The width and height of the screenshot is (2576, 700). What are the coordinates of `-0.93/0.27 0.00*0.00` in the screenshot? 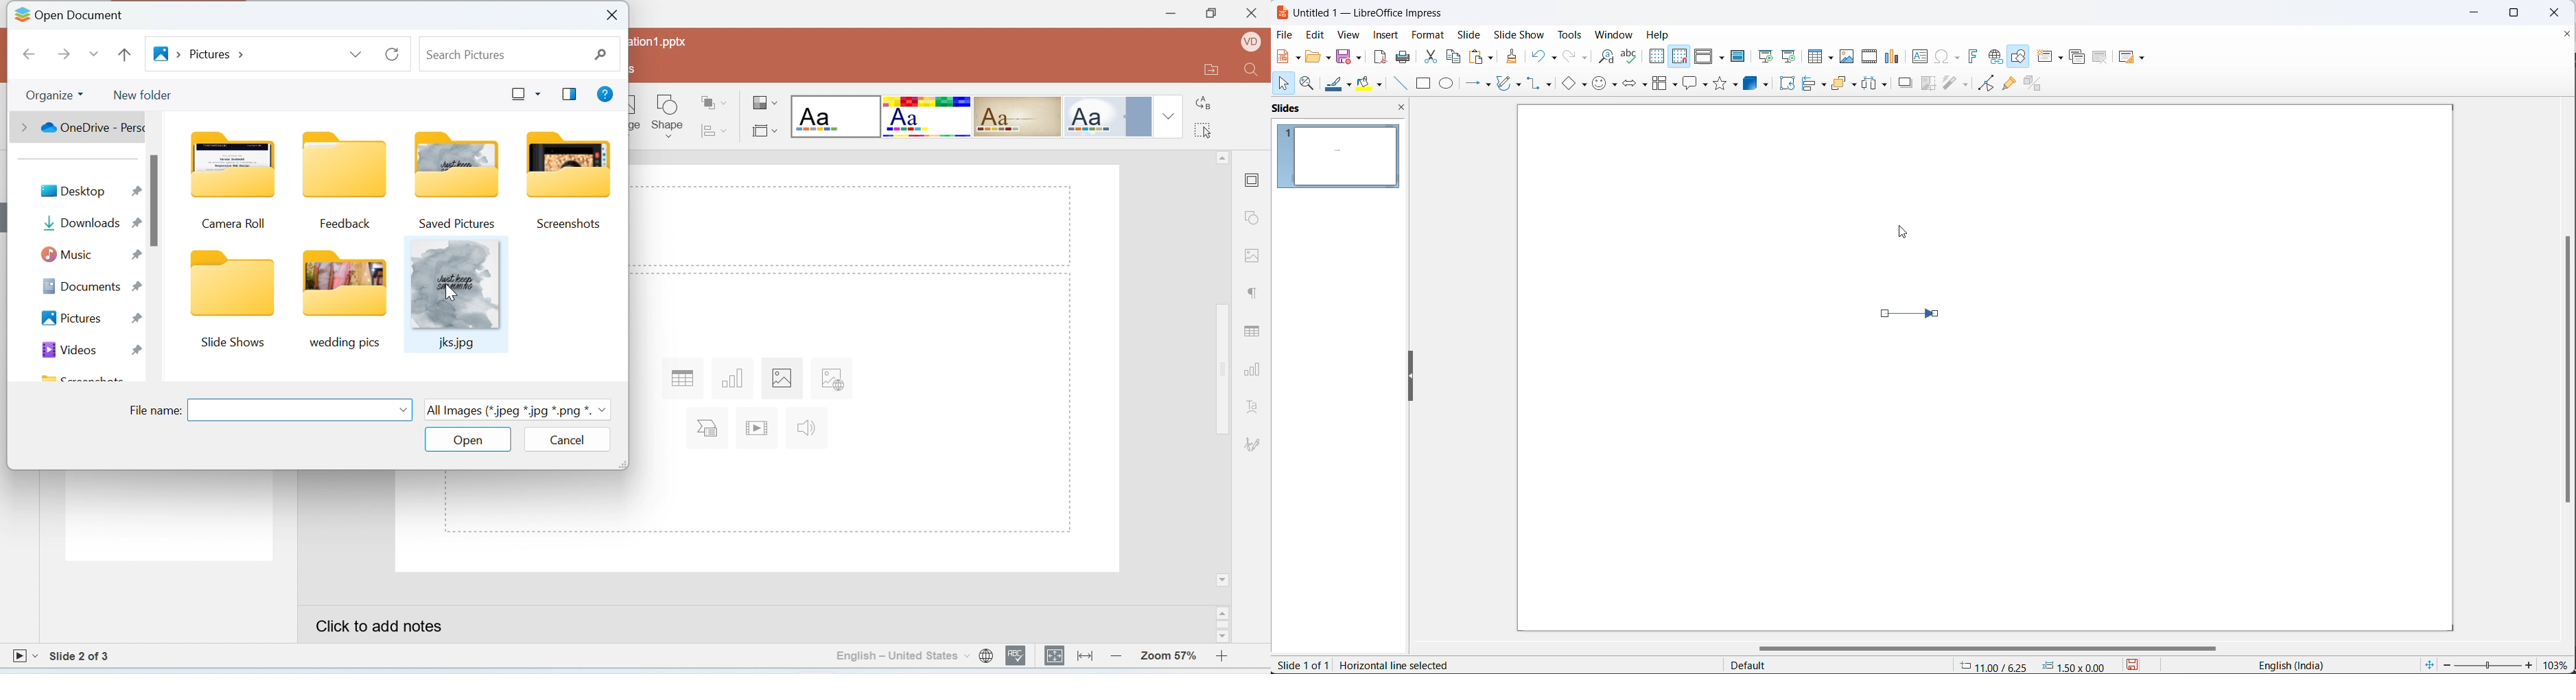 It's located at (2037, 665).